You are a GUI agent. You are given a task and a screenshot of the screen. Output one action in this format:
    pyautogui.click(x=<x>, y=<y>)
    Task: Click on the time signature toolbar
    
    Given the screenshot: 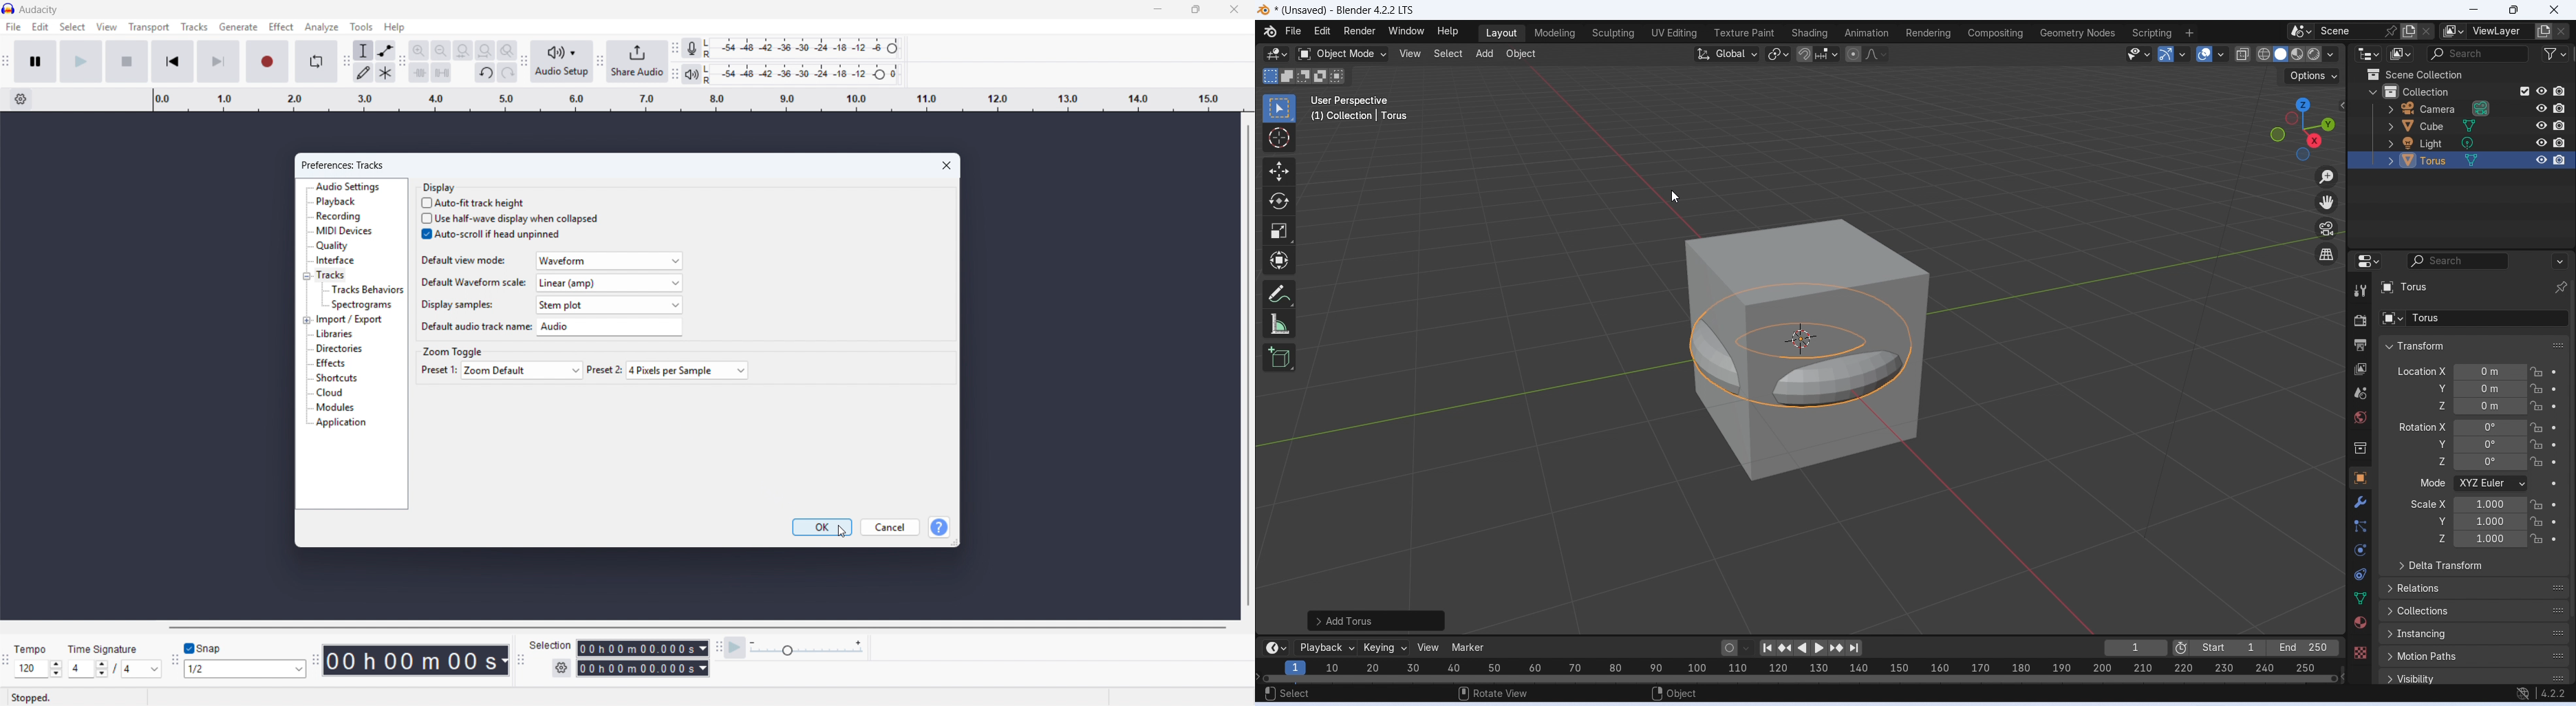 What is the action you would take?
    pyautogui.click(x=6, y=662)
    